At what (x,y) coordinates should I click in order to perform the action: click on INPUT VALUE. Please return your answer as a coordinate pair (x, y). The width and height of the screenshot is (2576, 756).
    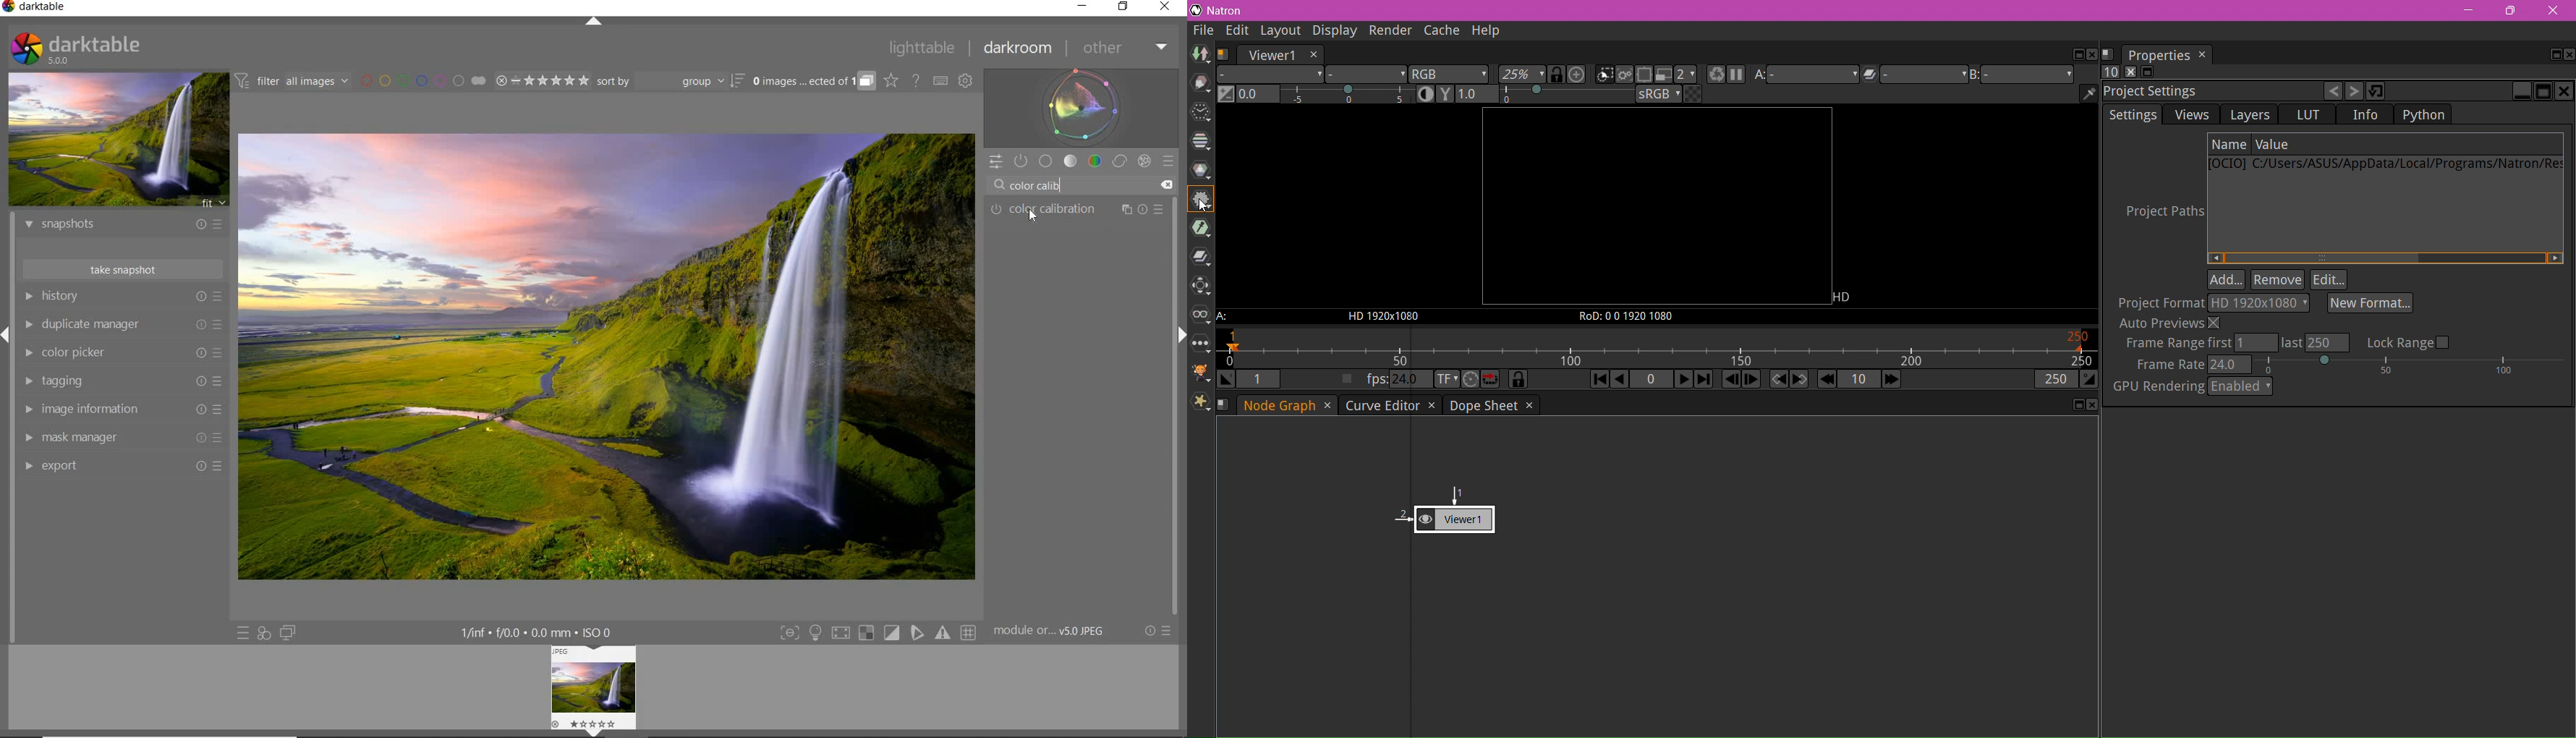
    Looking at the image, I should click on (1046, 184).